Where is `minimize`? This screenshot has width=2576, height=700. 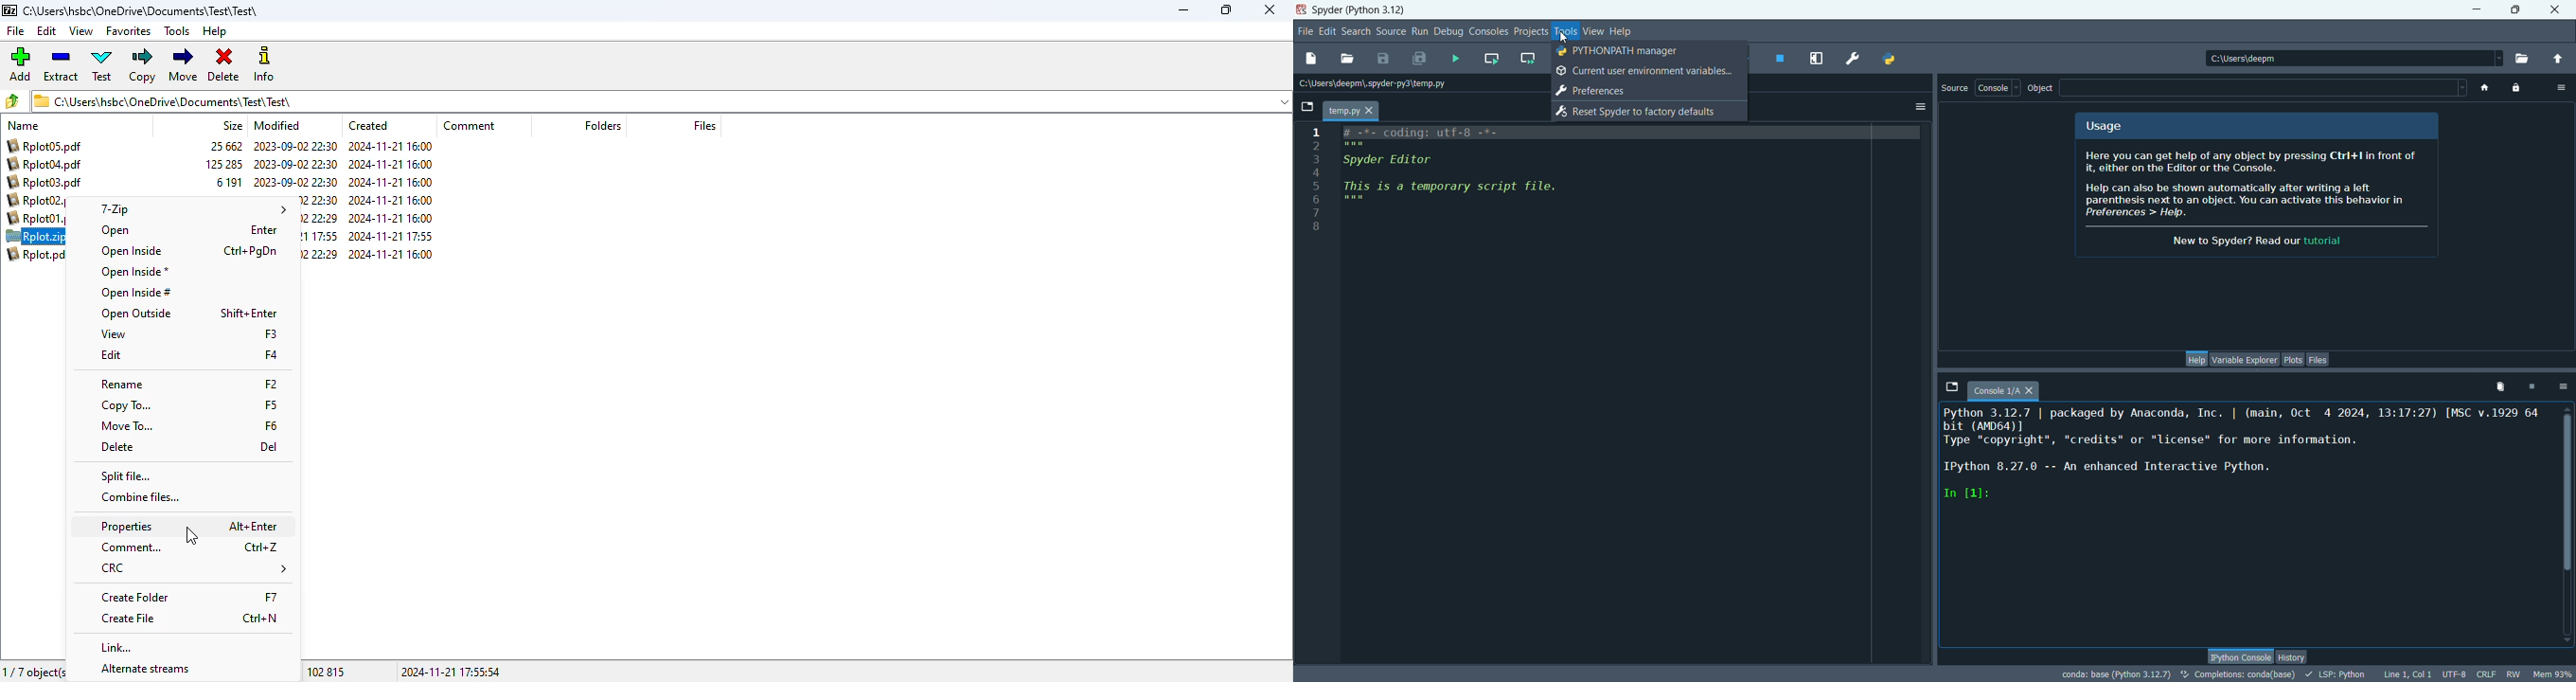 minimize is located at coordinates (2476, 7).